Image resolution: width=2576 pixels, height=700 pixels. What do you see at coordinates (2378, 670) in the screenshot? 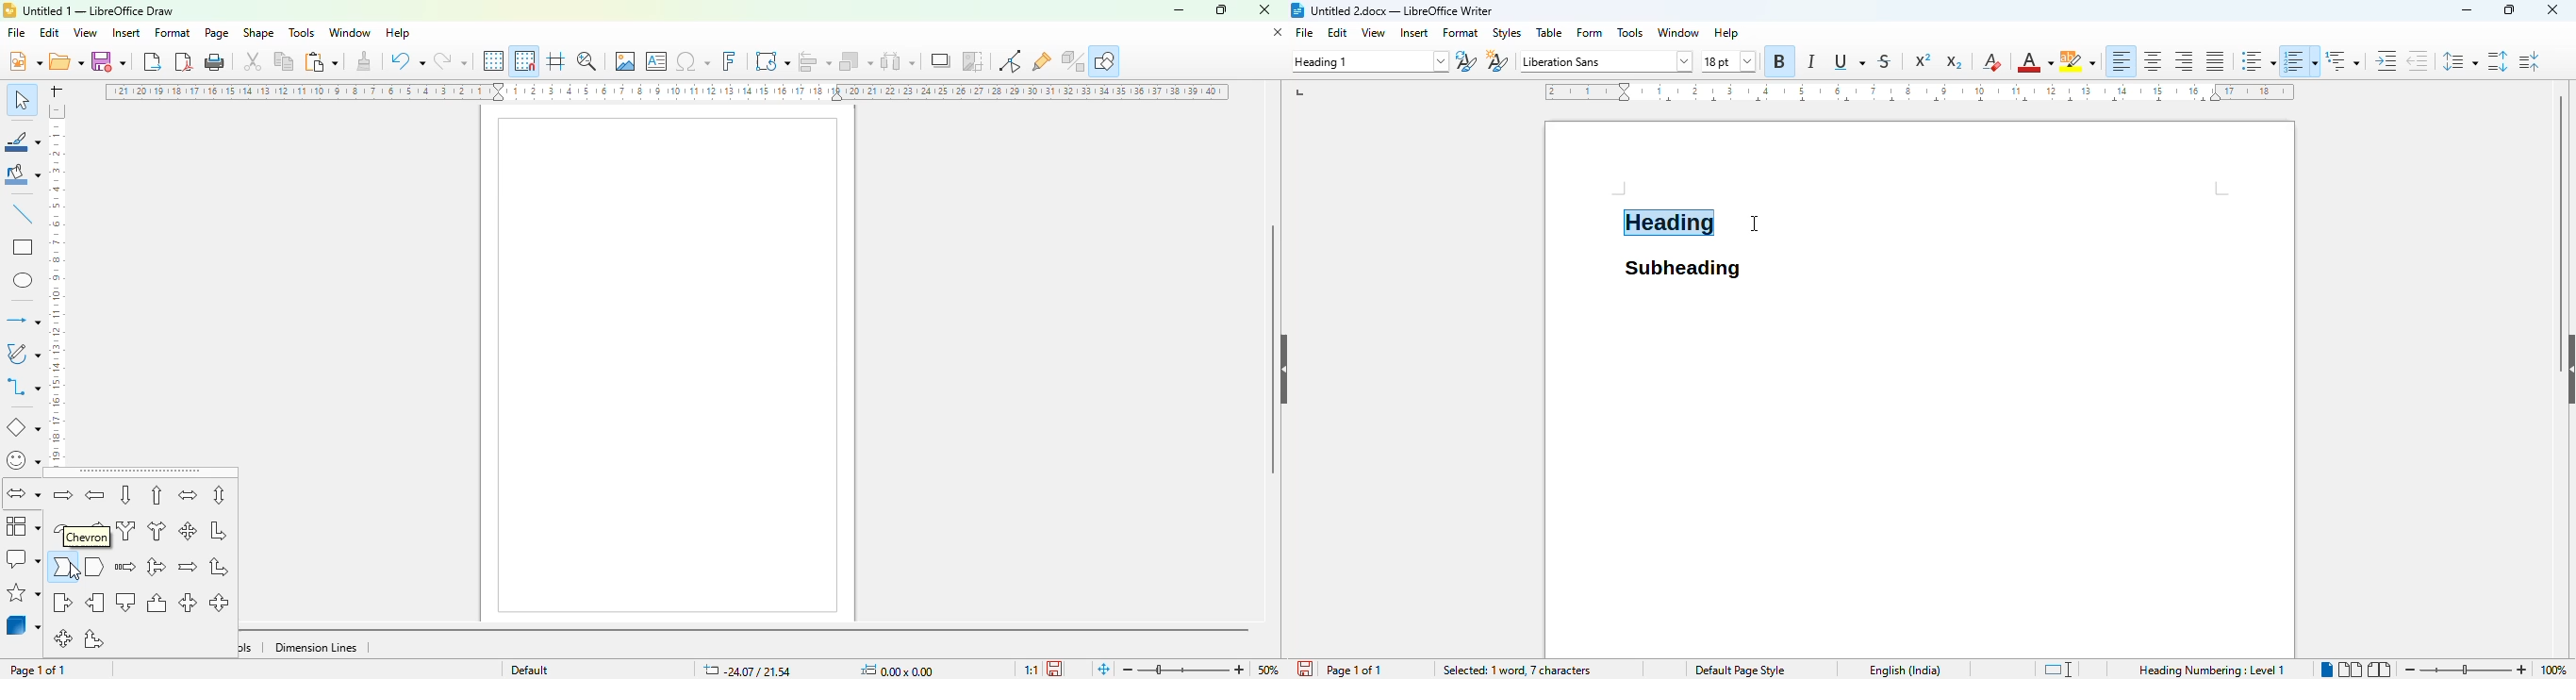
I see `book view` at bounding box center [2378, 670].